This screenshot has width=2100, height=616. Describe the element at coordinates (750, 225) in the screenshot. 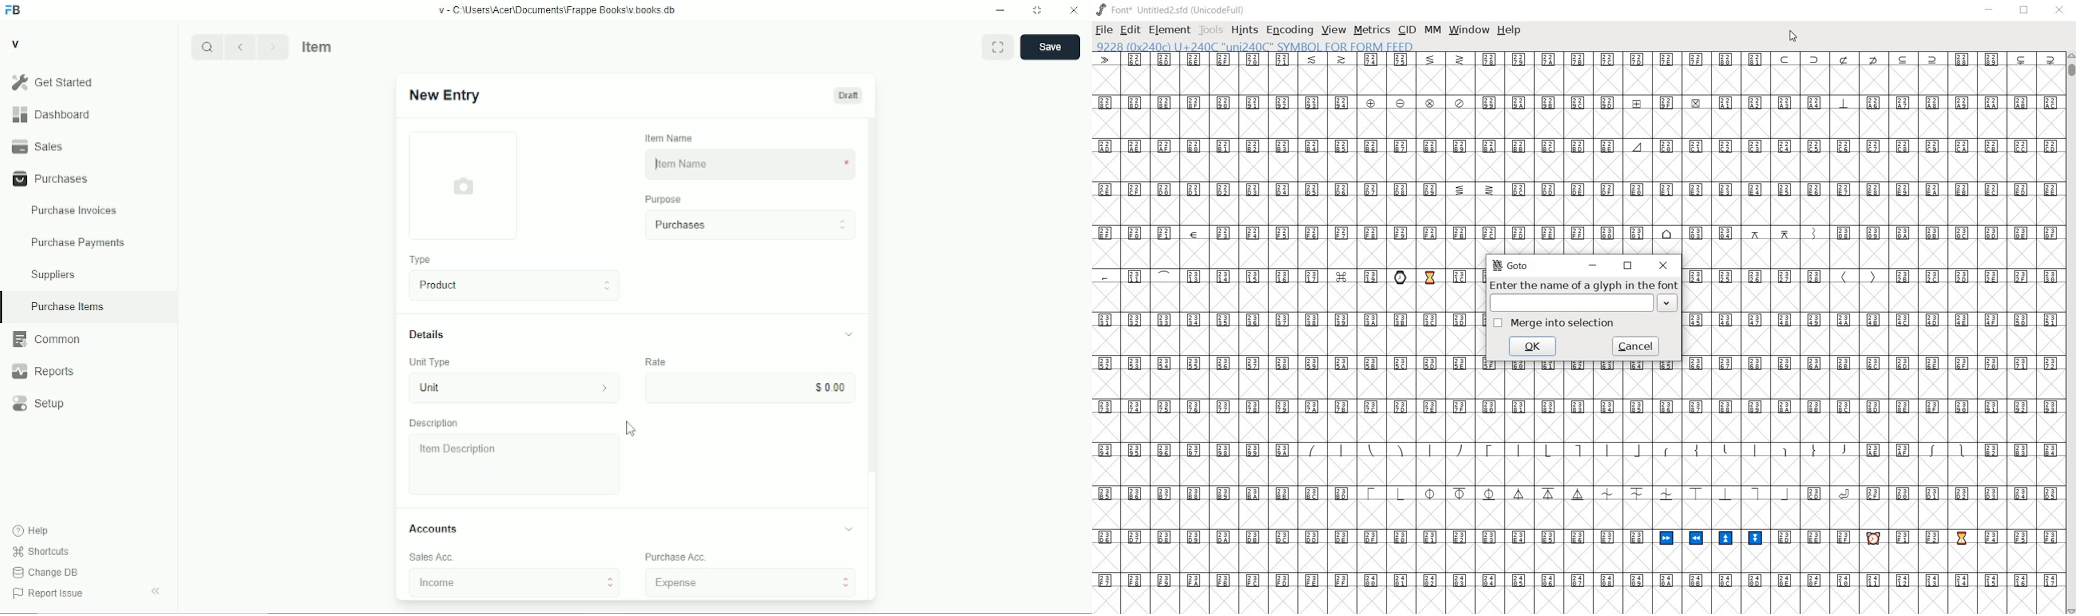

I see `purchases` at that location.